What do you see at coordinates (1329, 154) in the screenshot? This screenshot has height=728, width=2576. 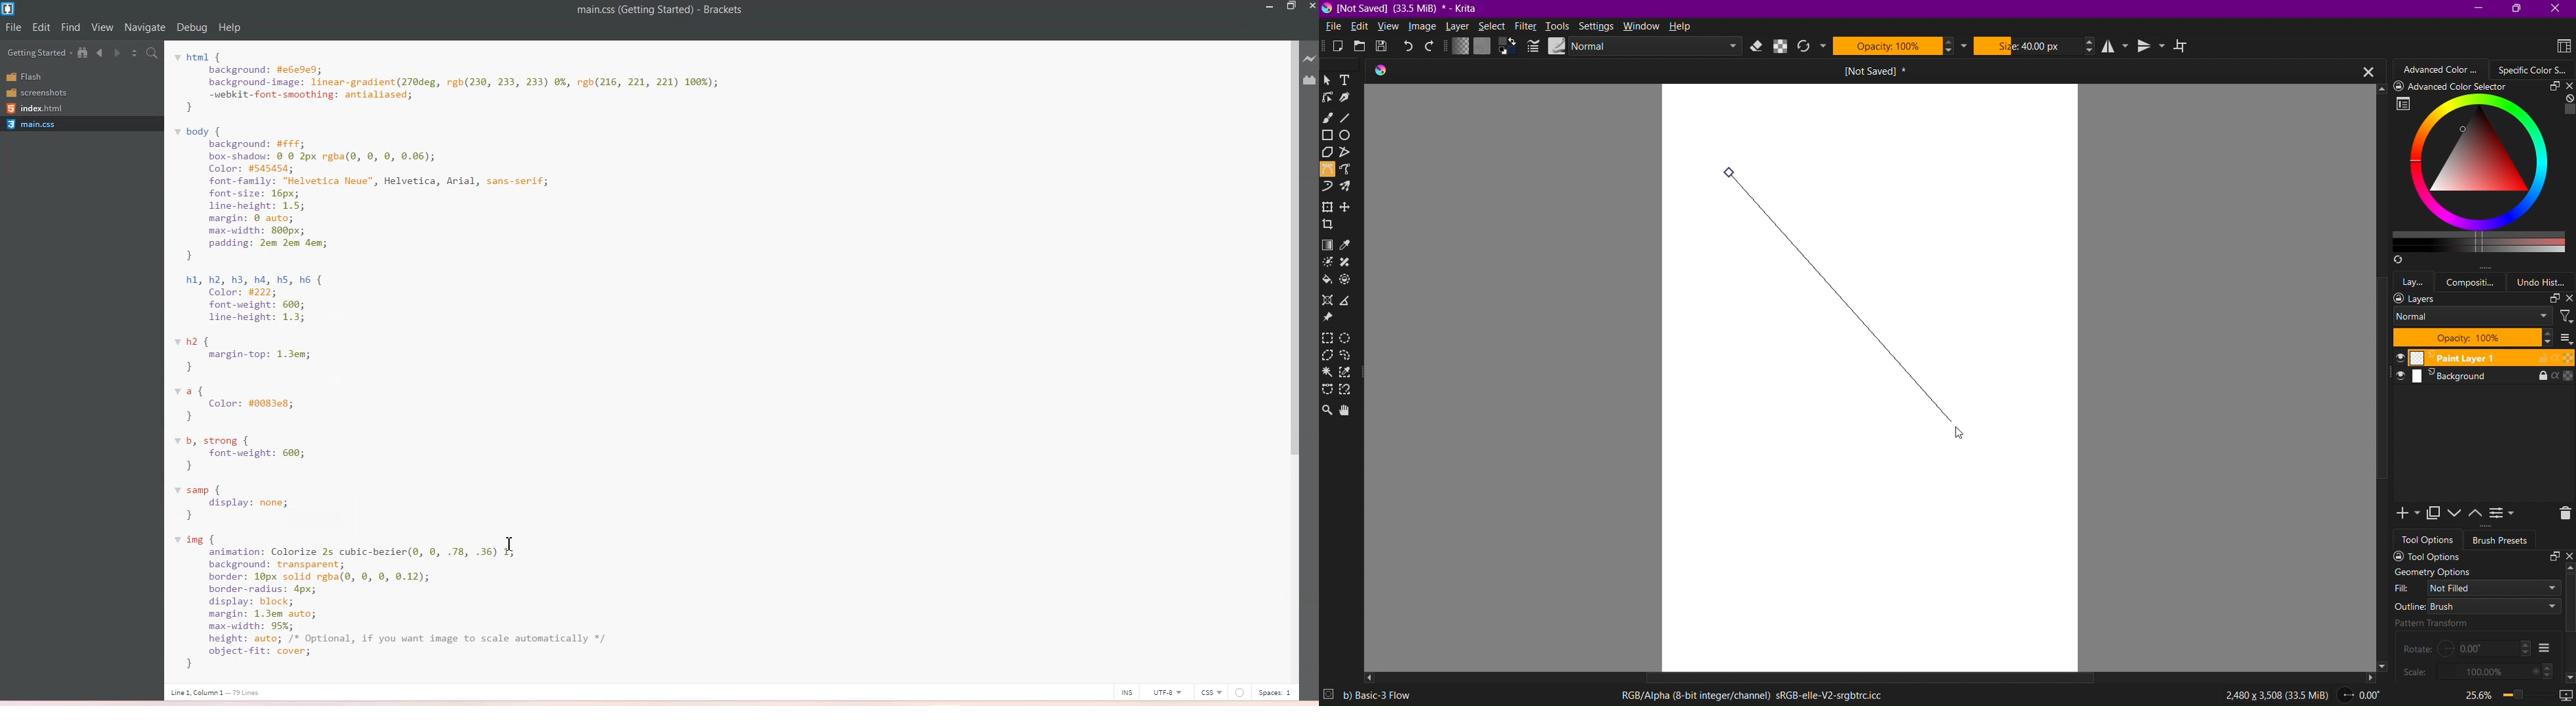 I see `Polygon Tool` at bounding box center [1329, 154].